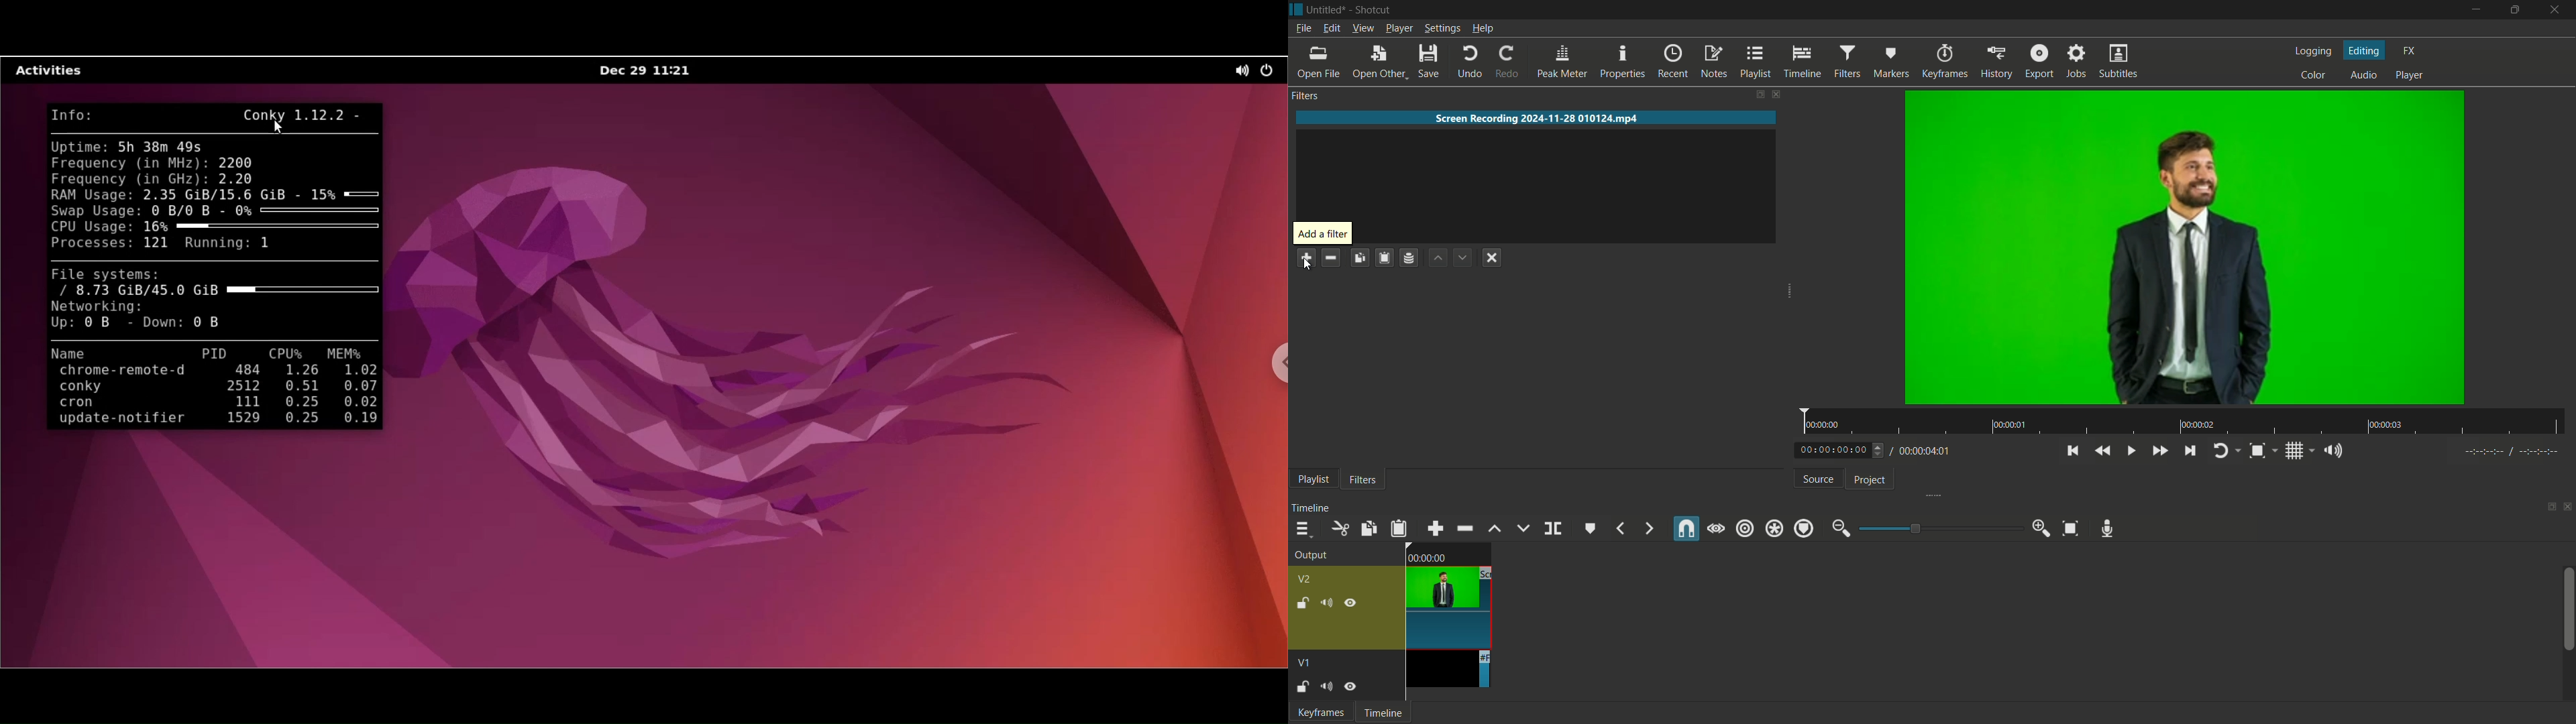 This screenshot has width=2576, height=728. What do you see at coordinates (1338, 528) in the screenshot?
I see `cut` at bounding box center [1338, 528].